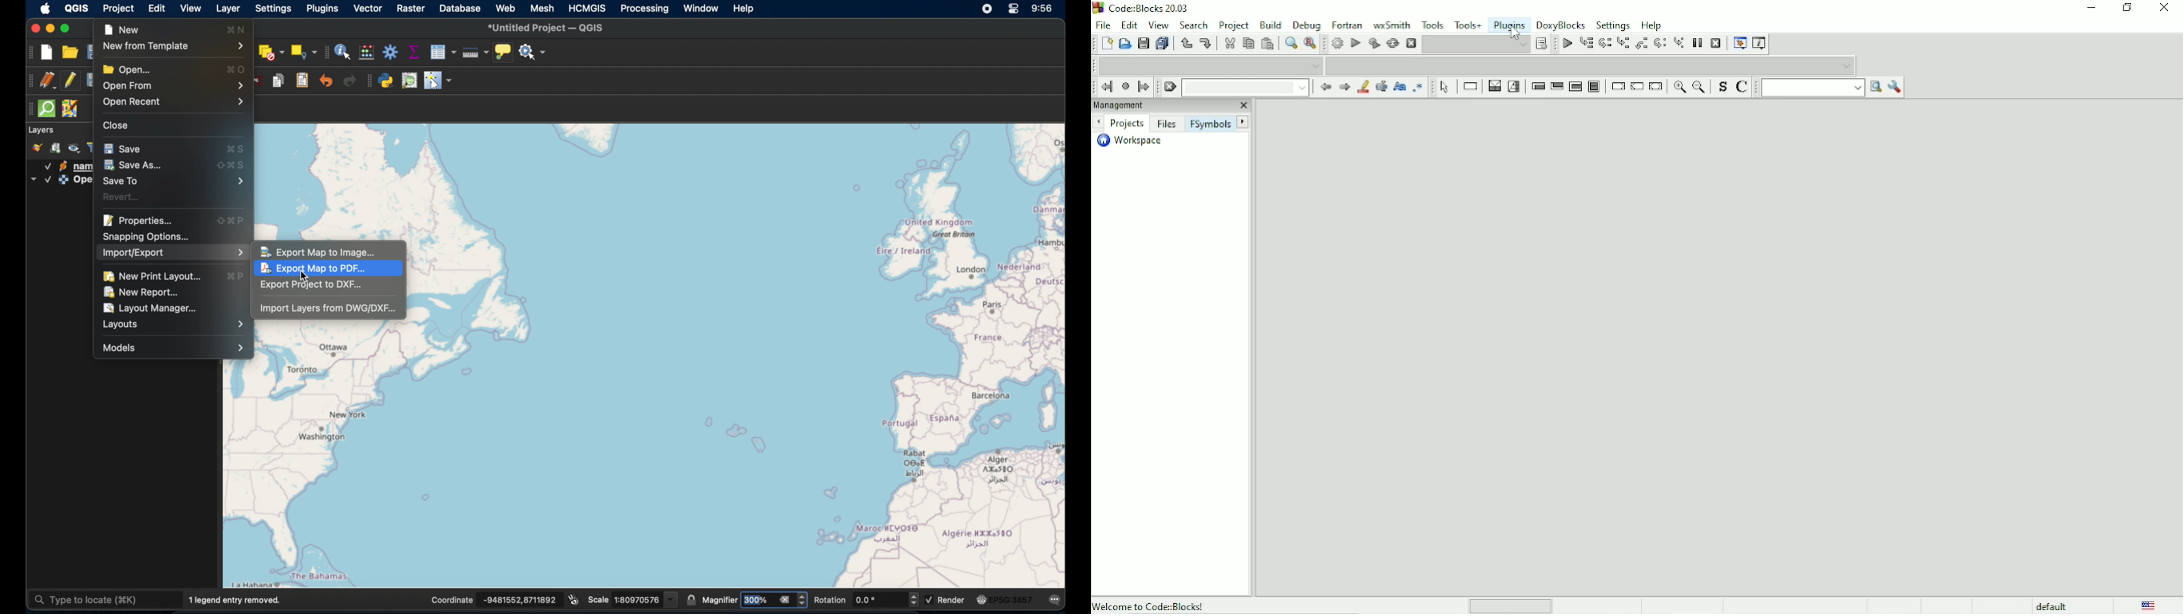  What do you see at coordinates (1399, 87) in the screenshot?
I see `Match case` at bounding box center [1399, 87].